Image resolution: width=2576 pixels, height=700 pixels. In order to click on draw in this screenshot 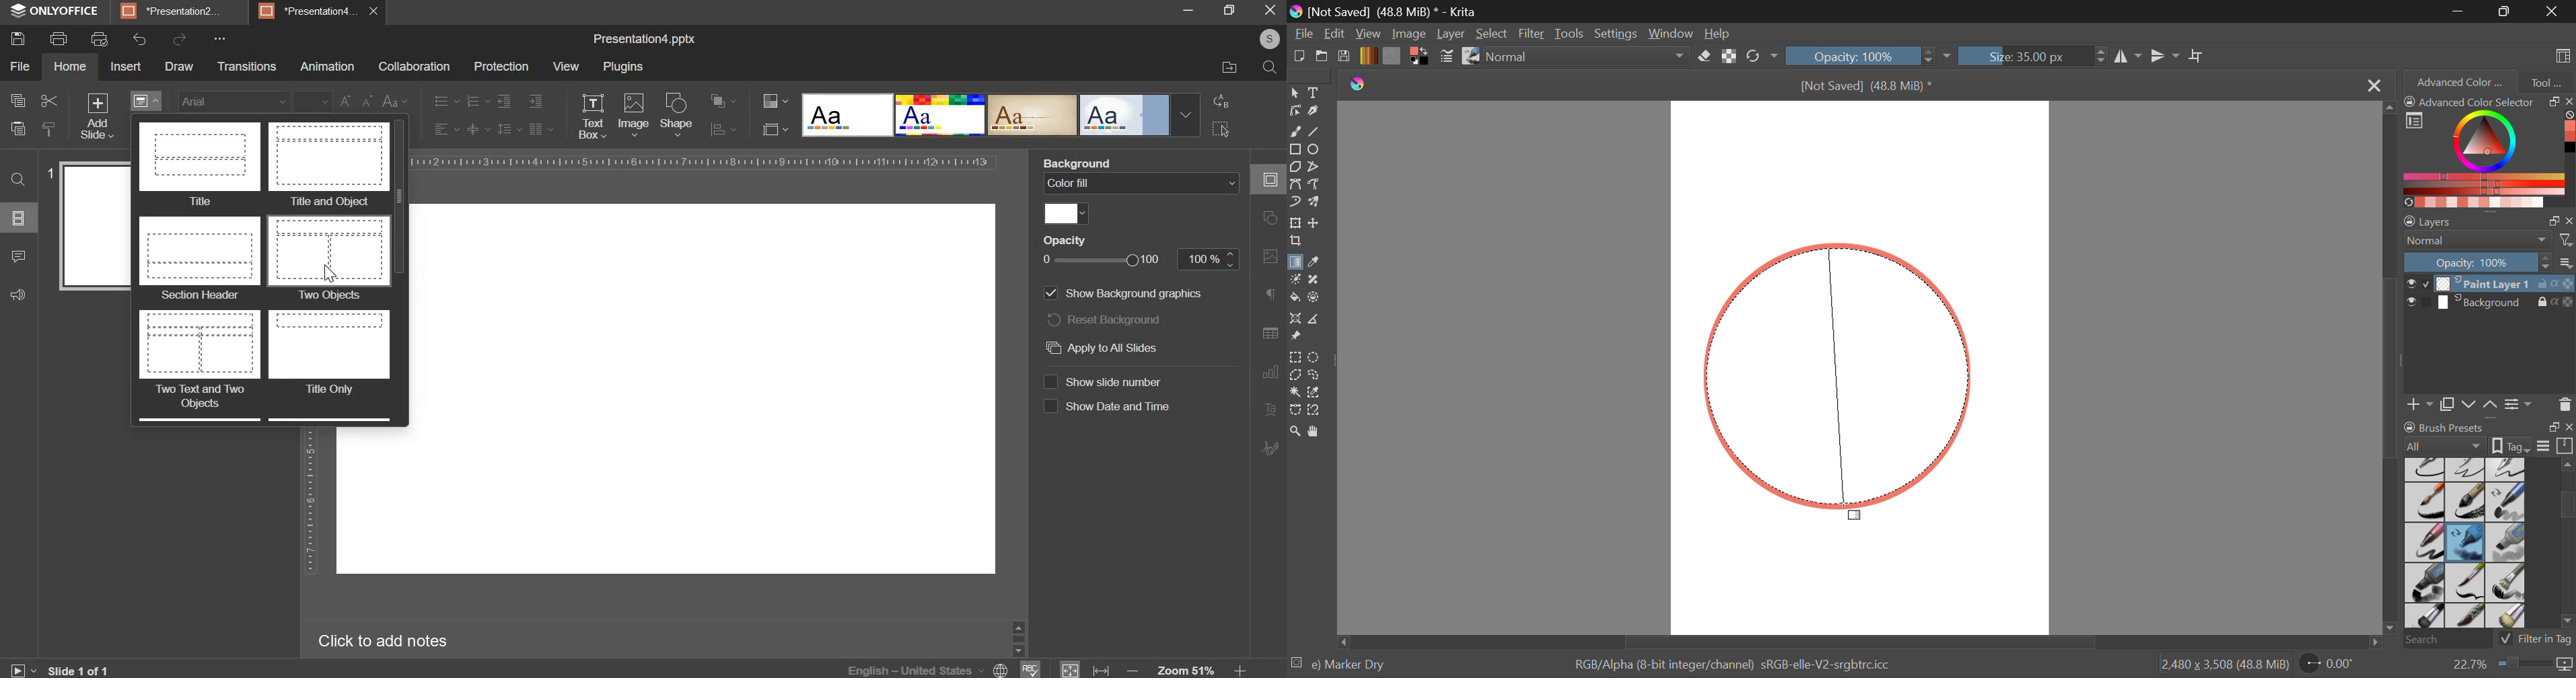, I will do `click(180, 66)`.